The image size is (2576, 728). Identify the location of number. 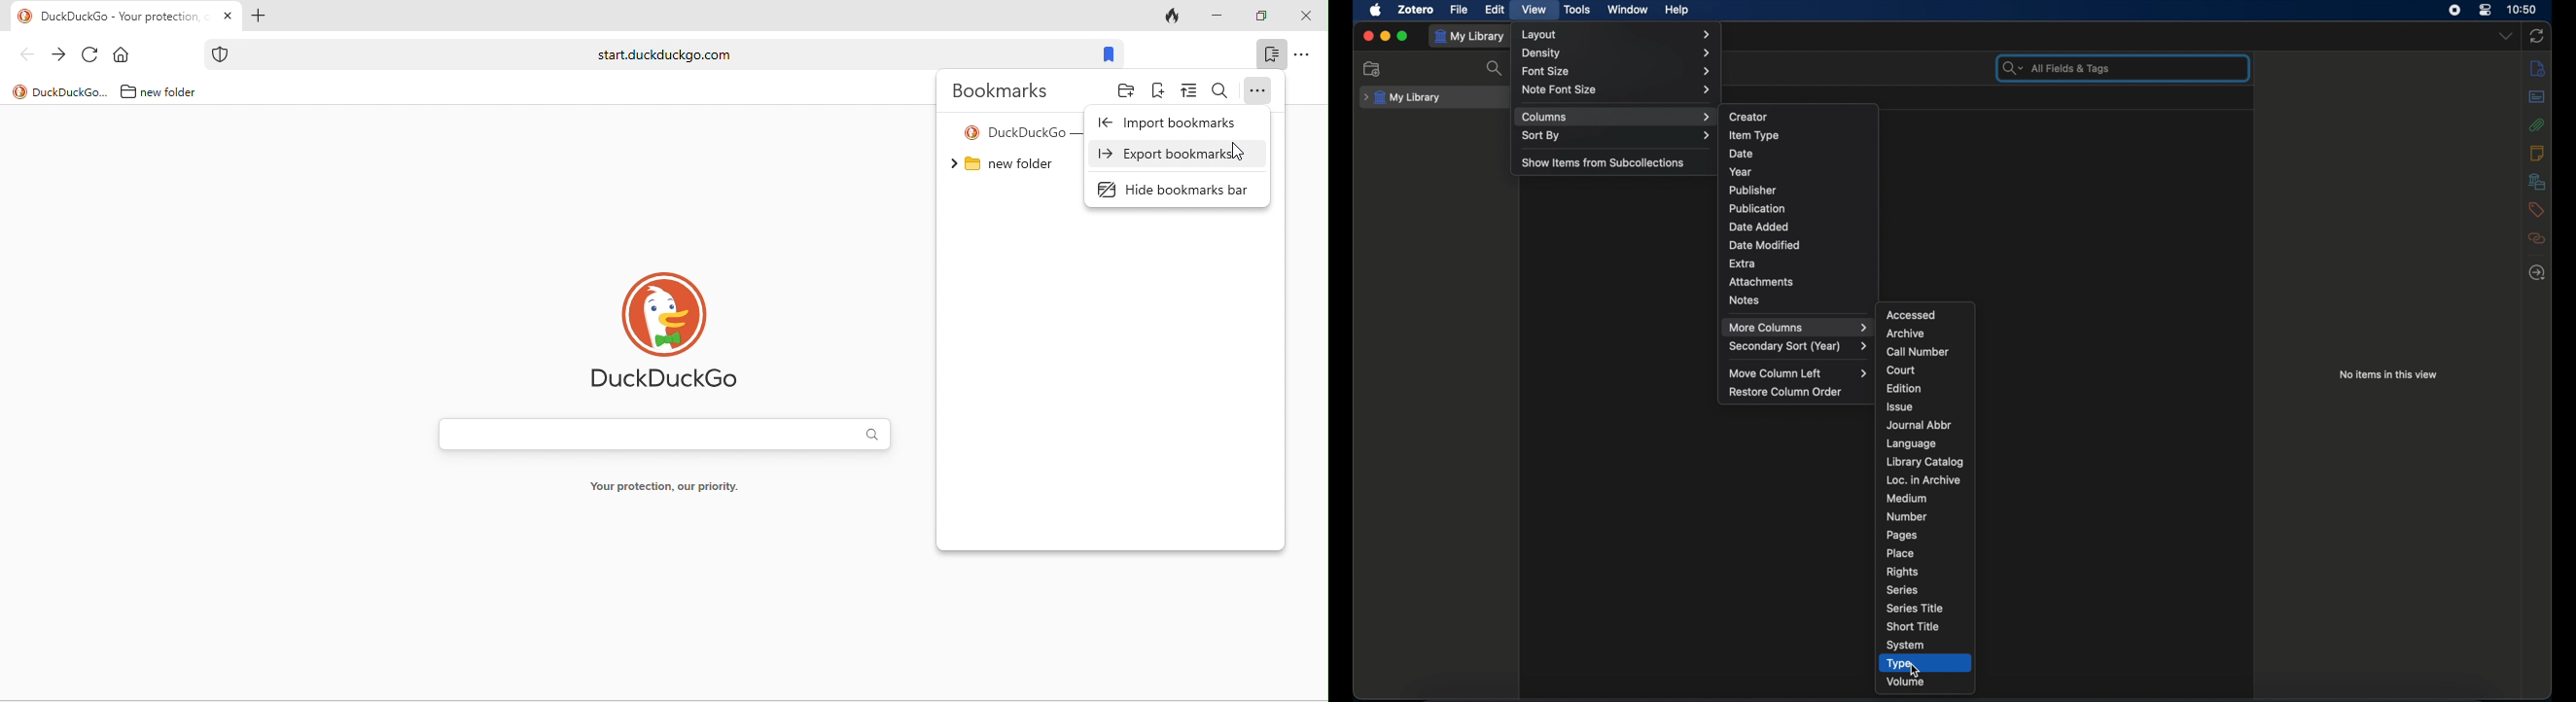
(1907, 516).